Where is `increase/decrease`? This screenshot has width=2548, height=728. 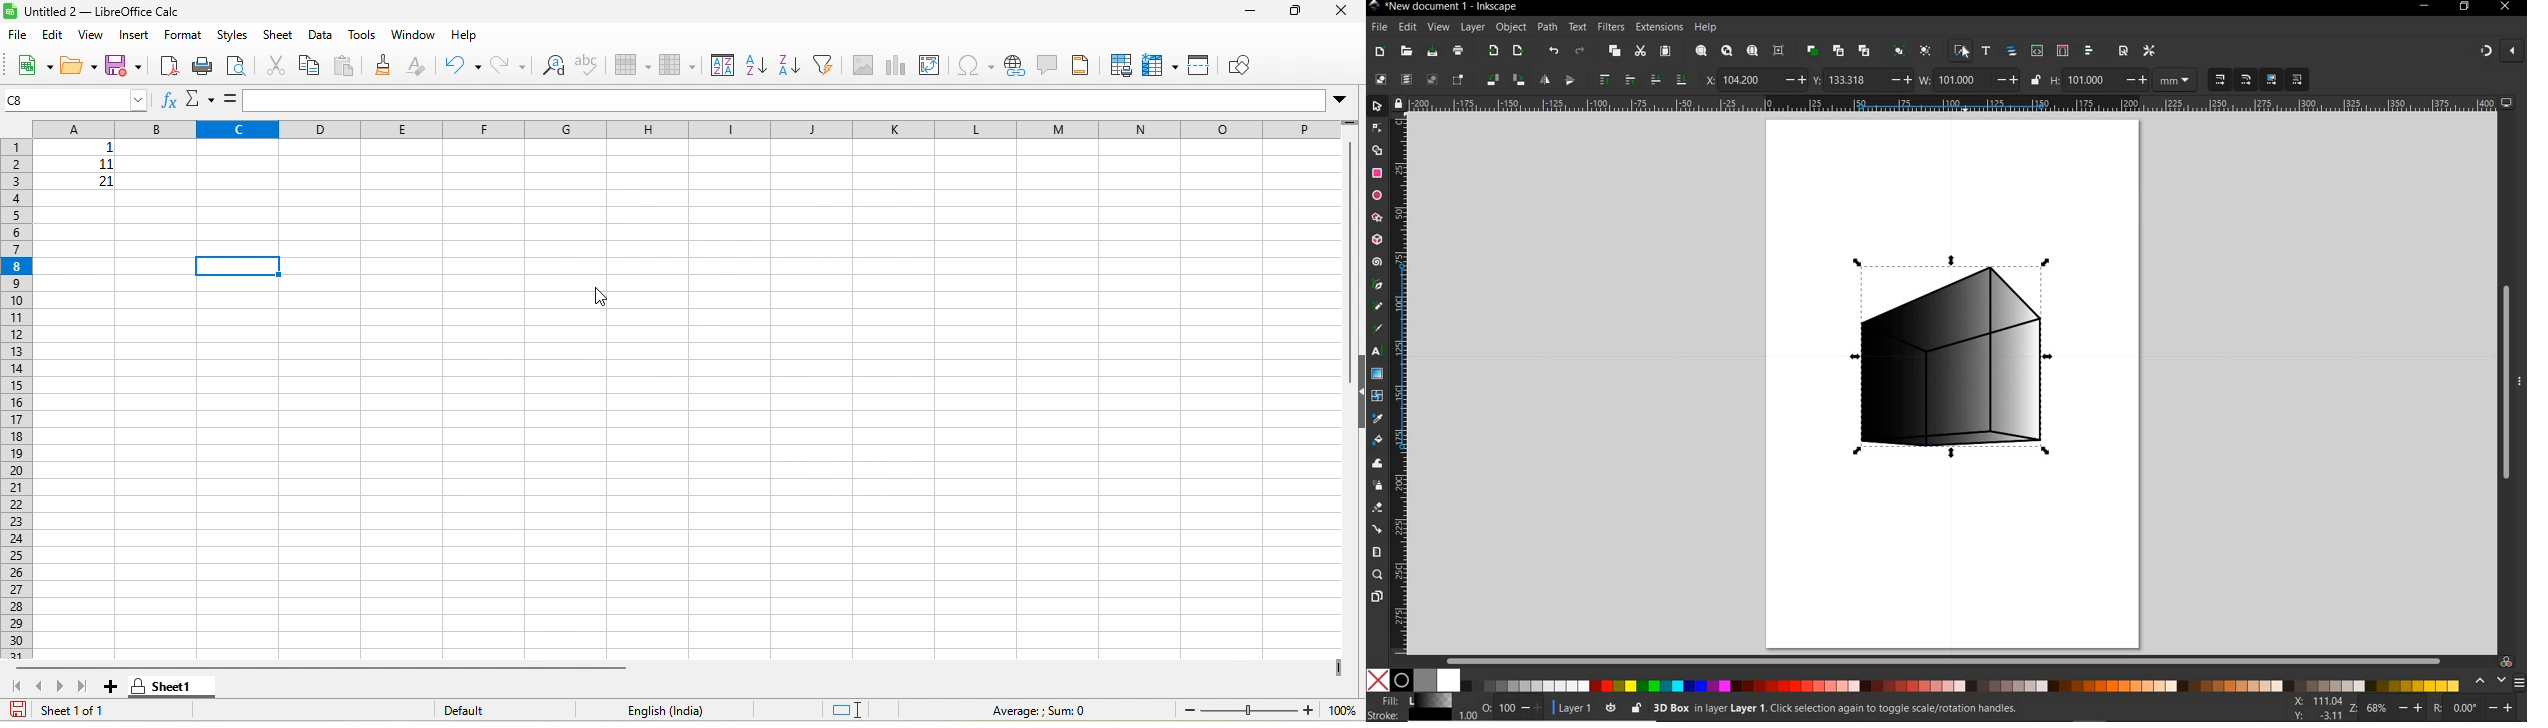
increase/decrease is located at coordinates (2505, 708).